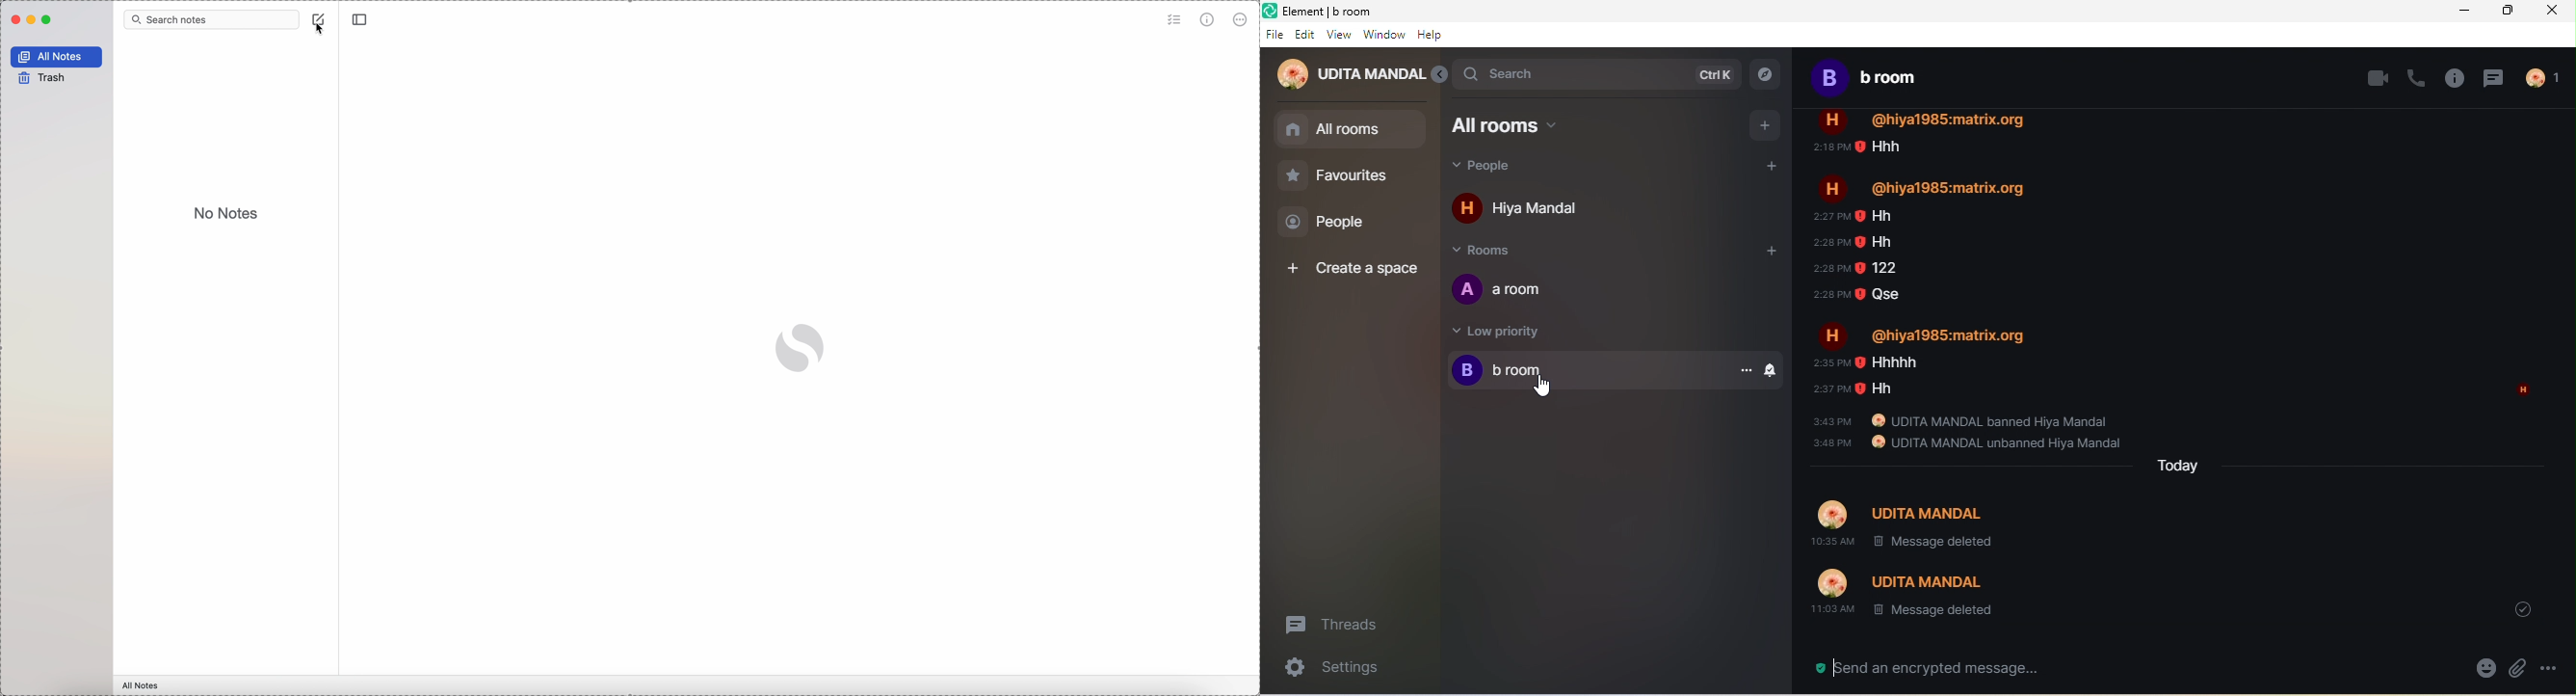  I want to click on window, so click(1384, 36).